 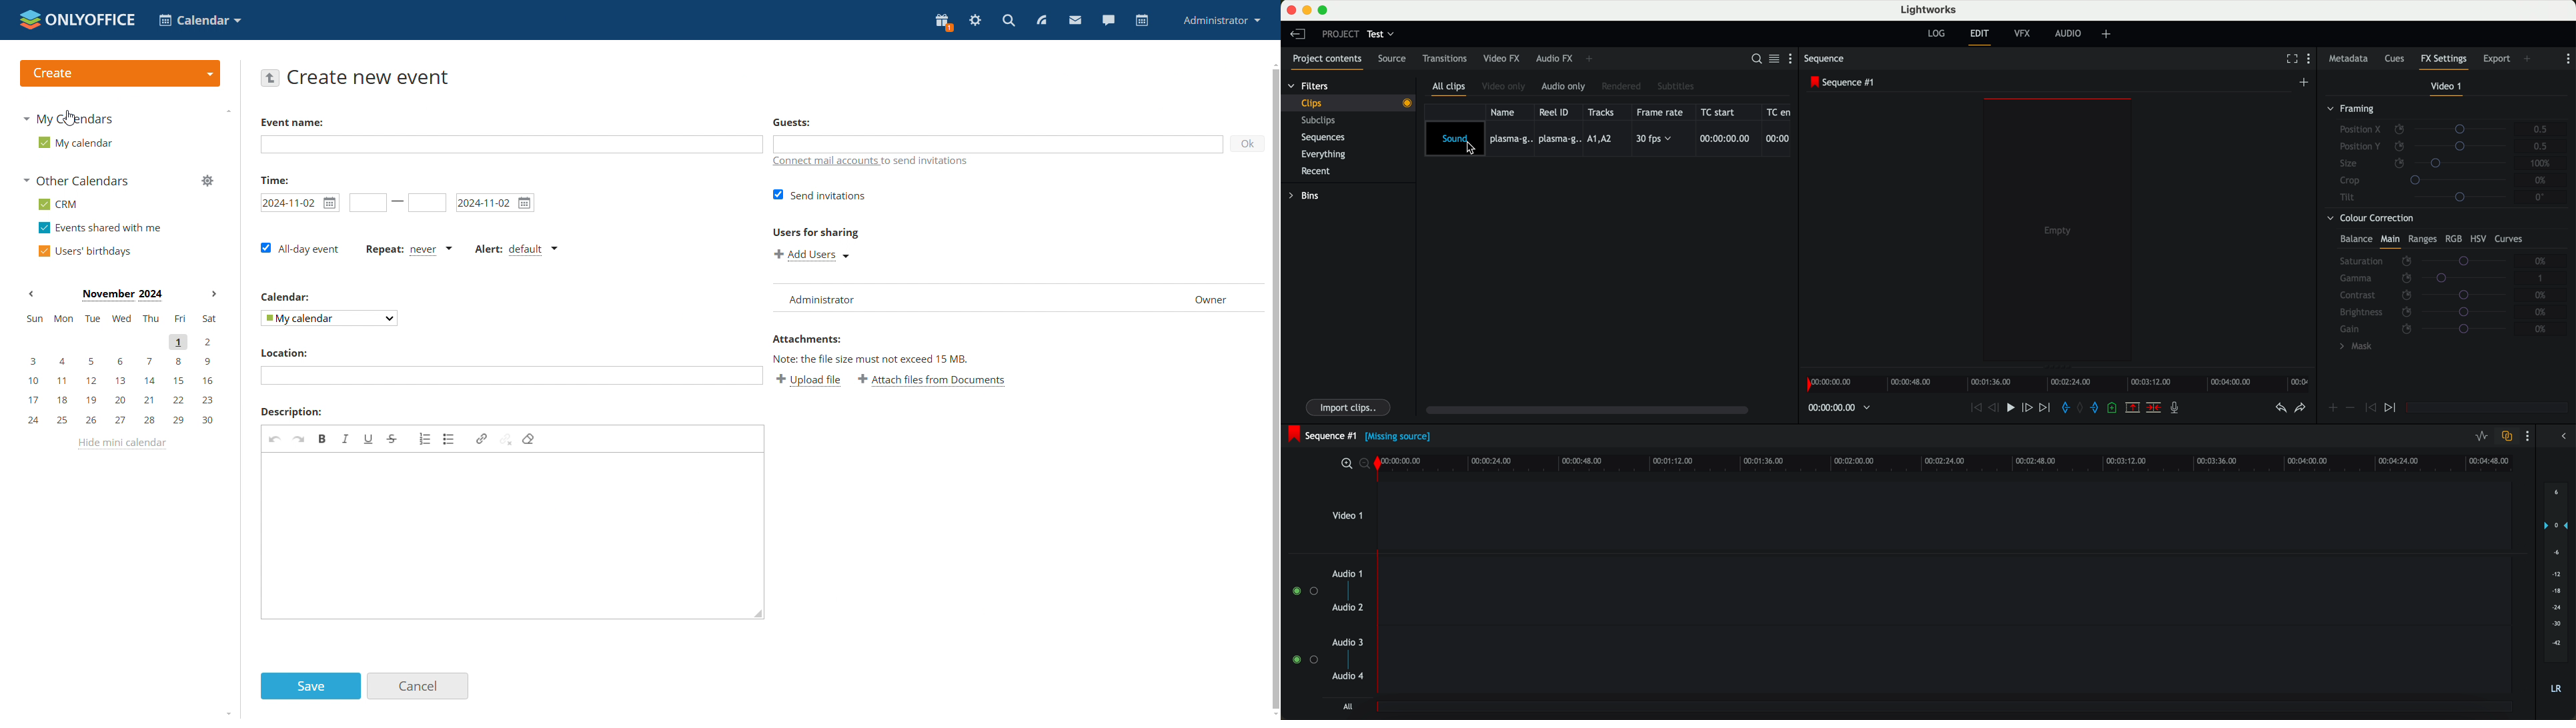 What do you see at coordinates (2290, 60) in the screenshot?
I see `fullscreen` at bounding box center [2290, 60].